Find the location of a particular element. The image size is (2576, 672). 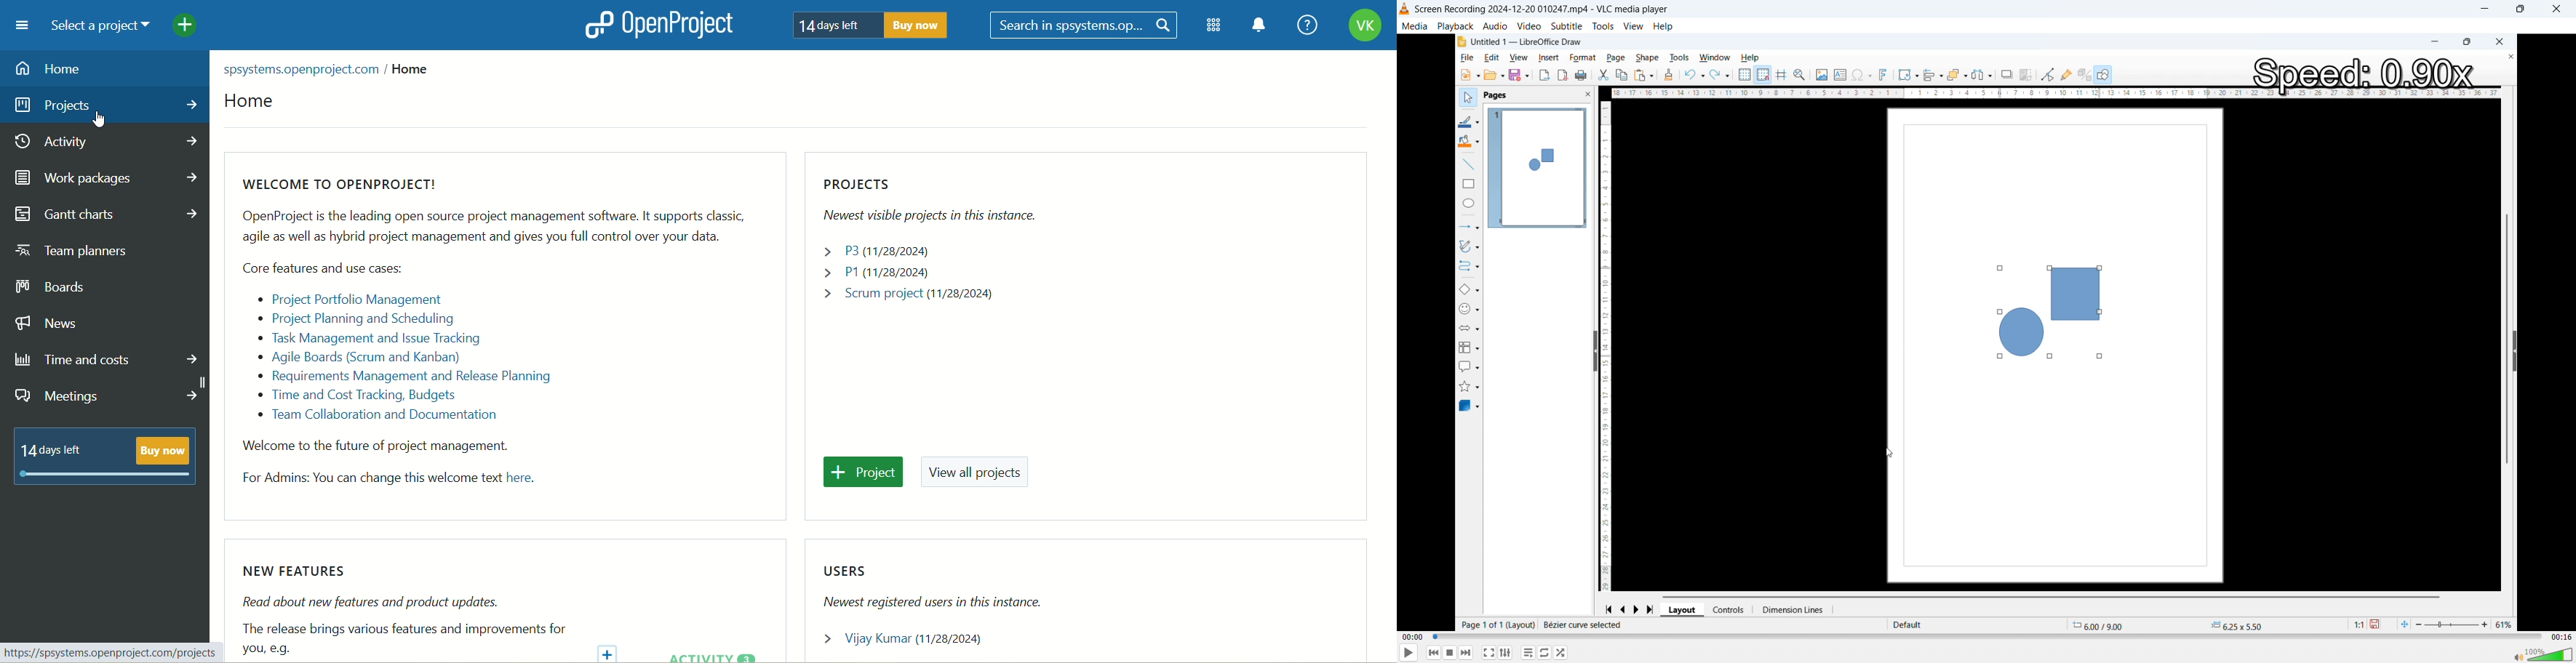

projects is located at coordinates (106, 108).